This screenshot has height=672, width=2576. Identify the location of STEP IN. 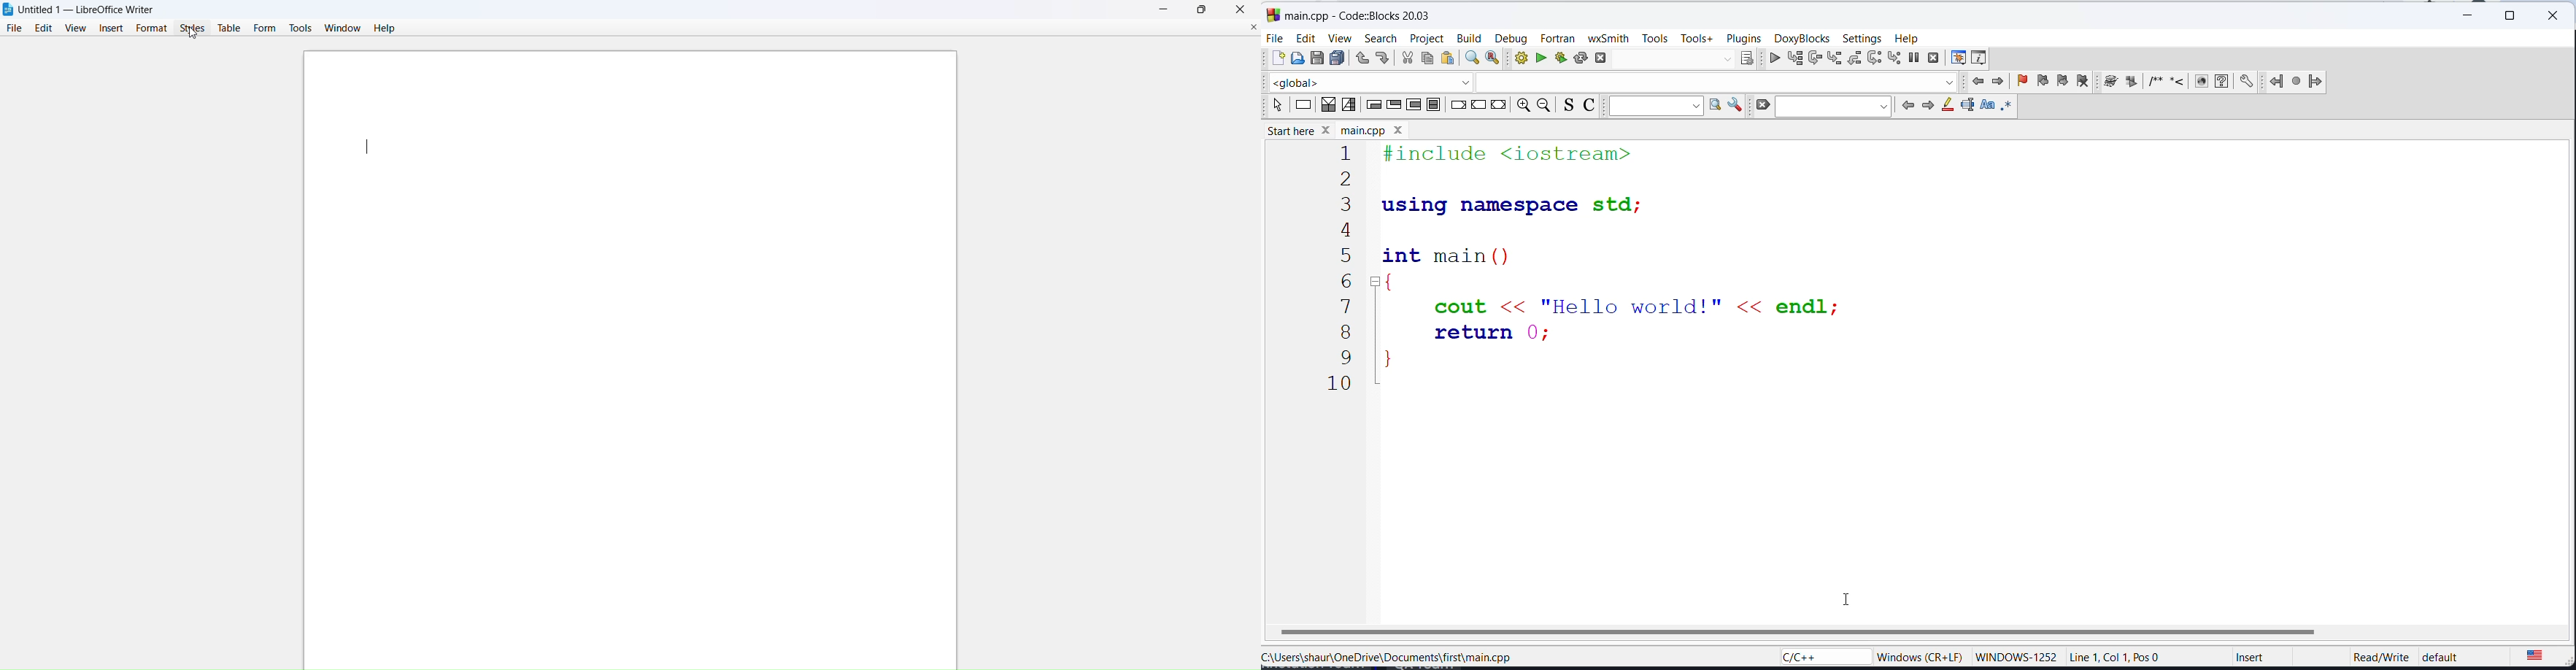
(1833, 58).